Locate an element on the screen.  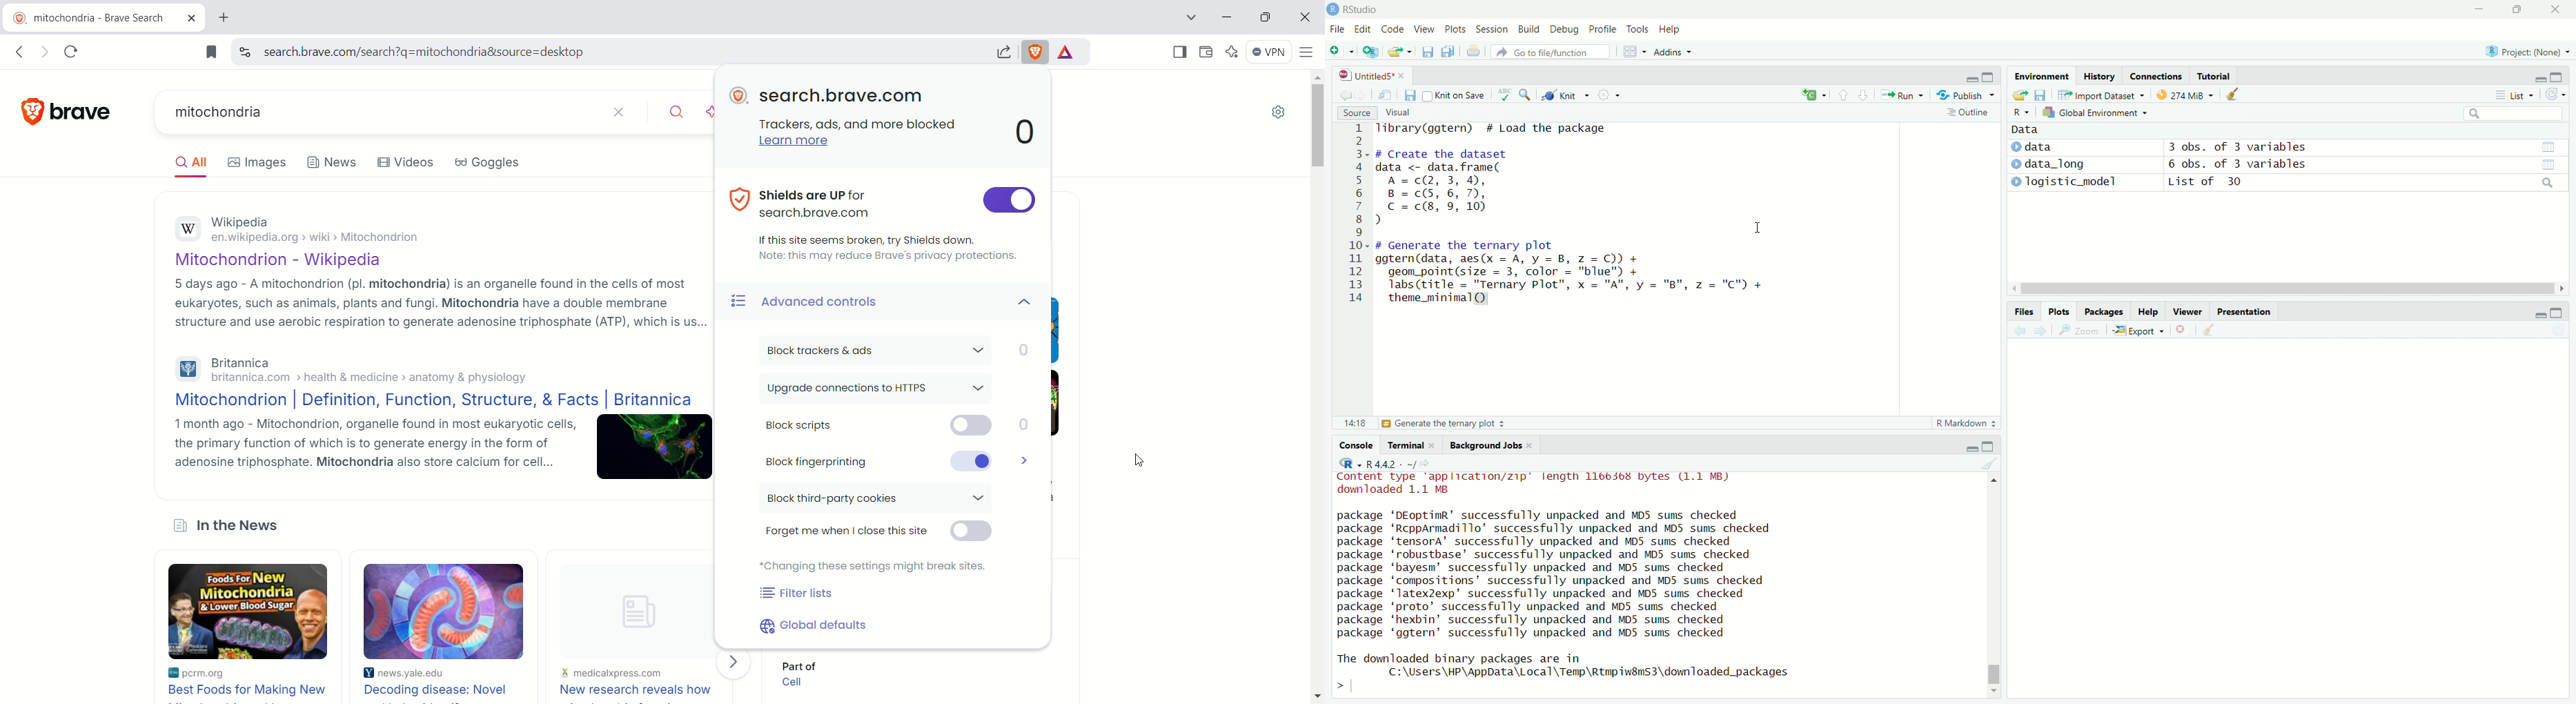
Visual is located at coordinates (1397, 111).